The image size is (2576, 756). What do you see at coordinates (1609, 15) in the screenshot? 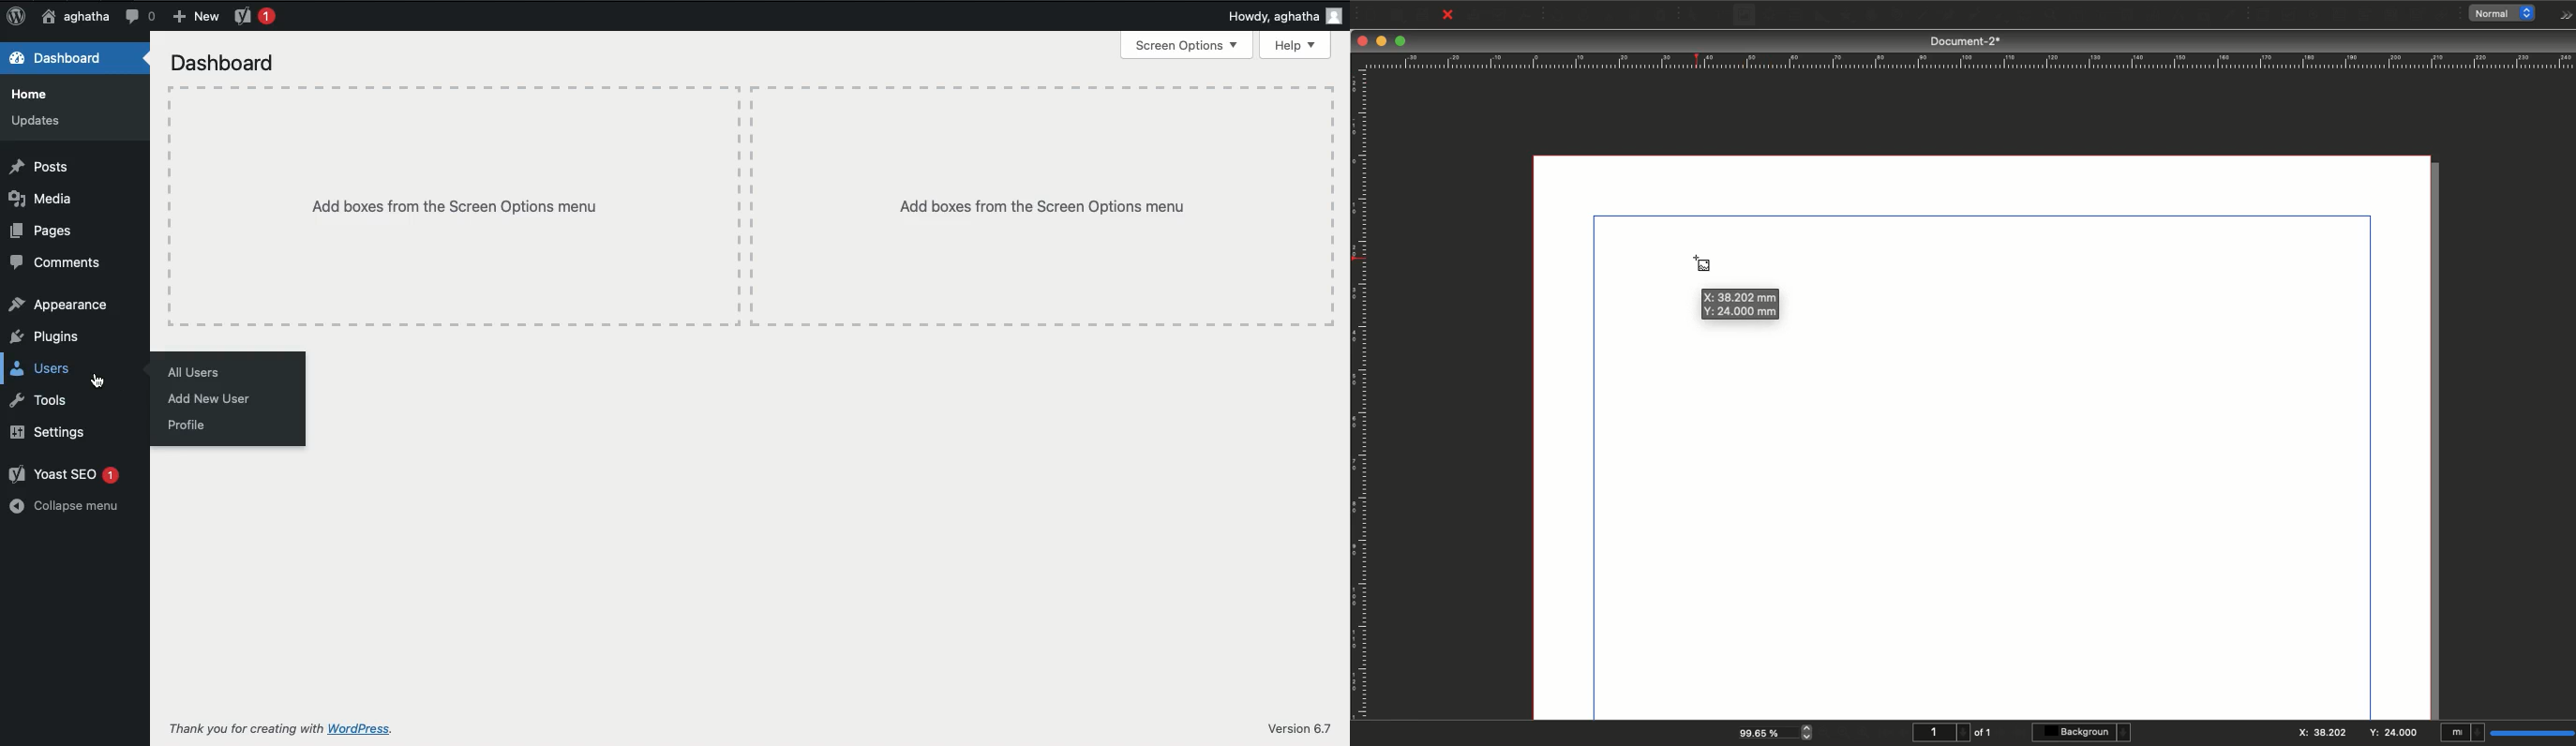
I see `Cut` at bounding box center [1609, 15].